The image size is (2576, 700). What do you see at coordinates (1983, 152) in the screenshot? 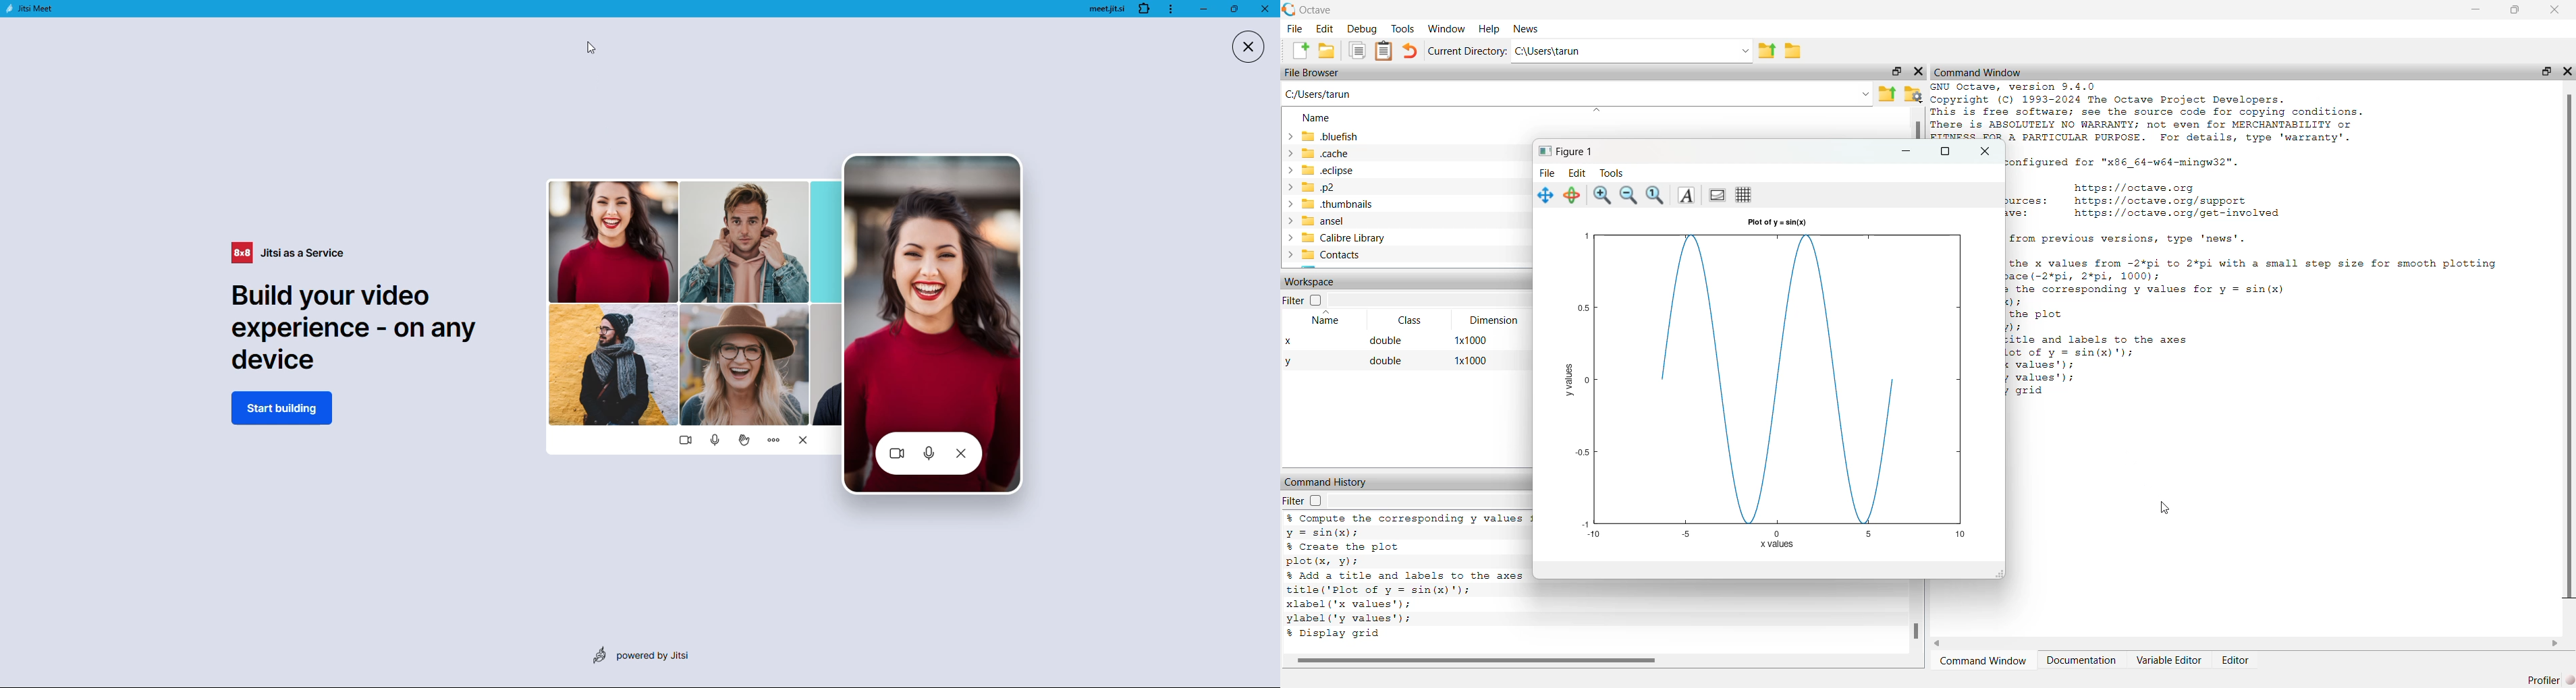
I see `close` at bounding box center [1983, 152].